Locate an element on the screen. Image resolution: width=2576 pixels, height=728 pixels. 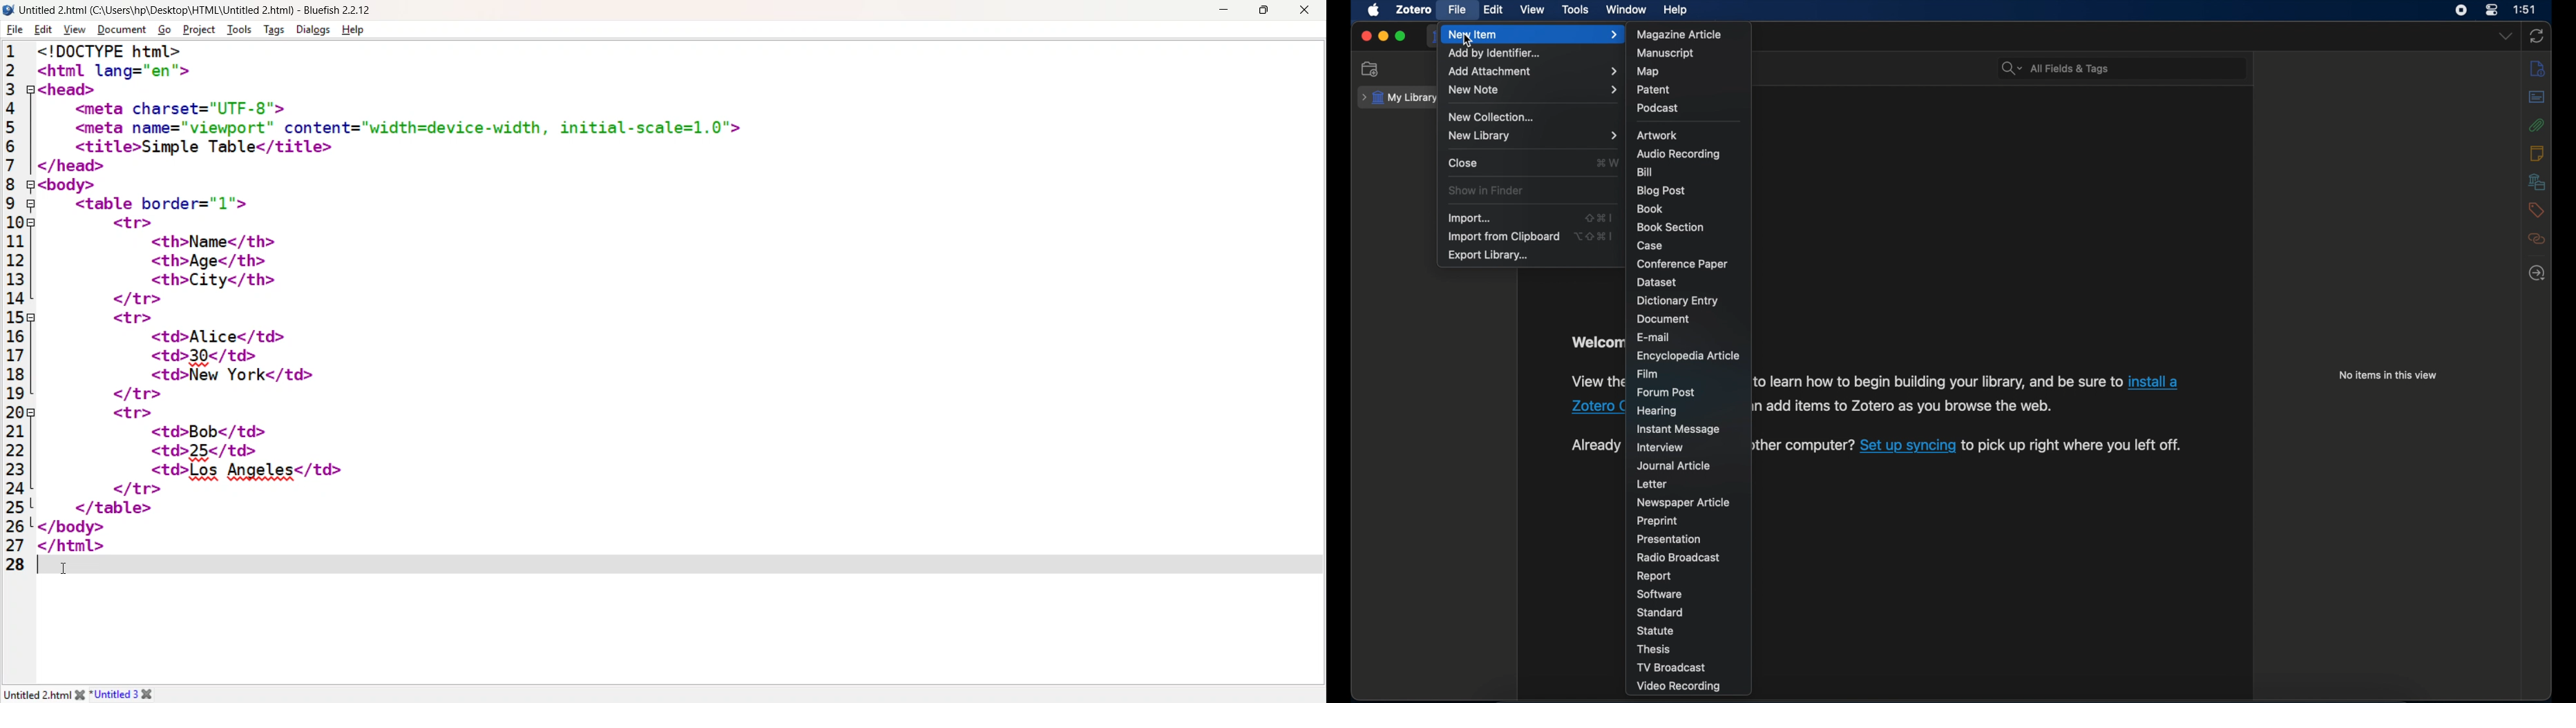
info is located at coordinates (2538, 70).